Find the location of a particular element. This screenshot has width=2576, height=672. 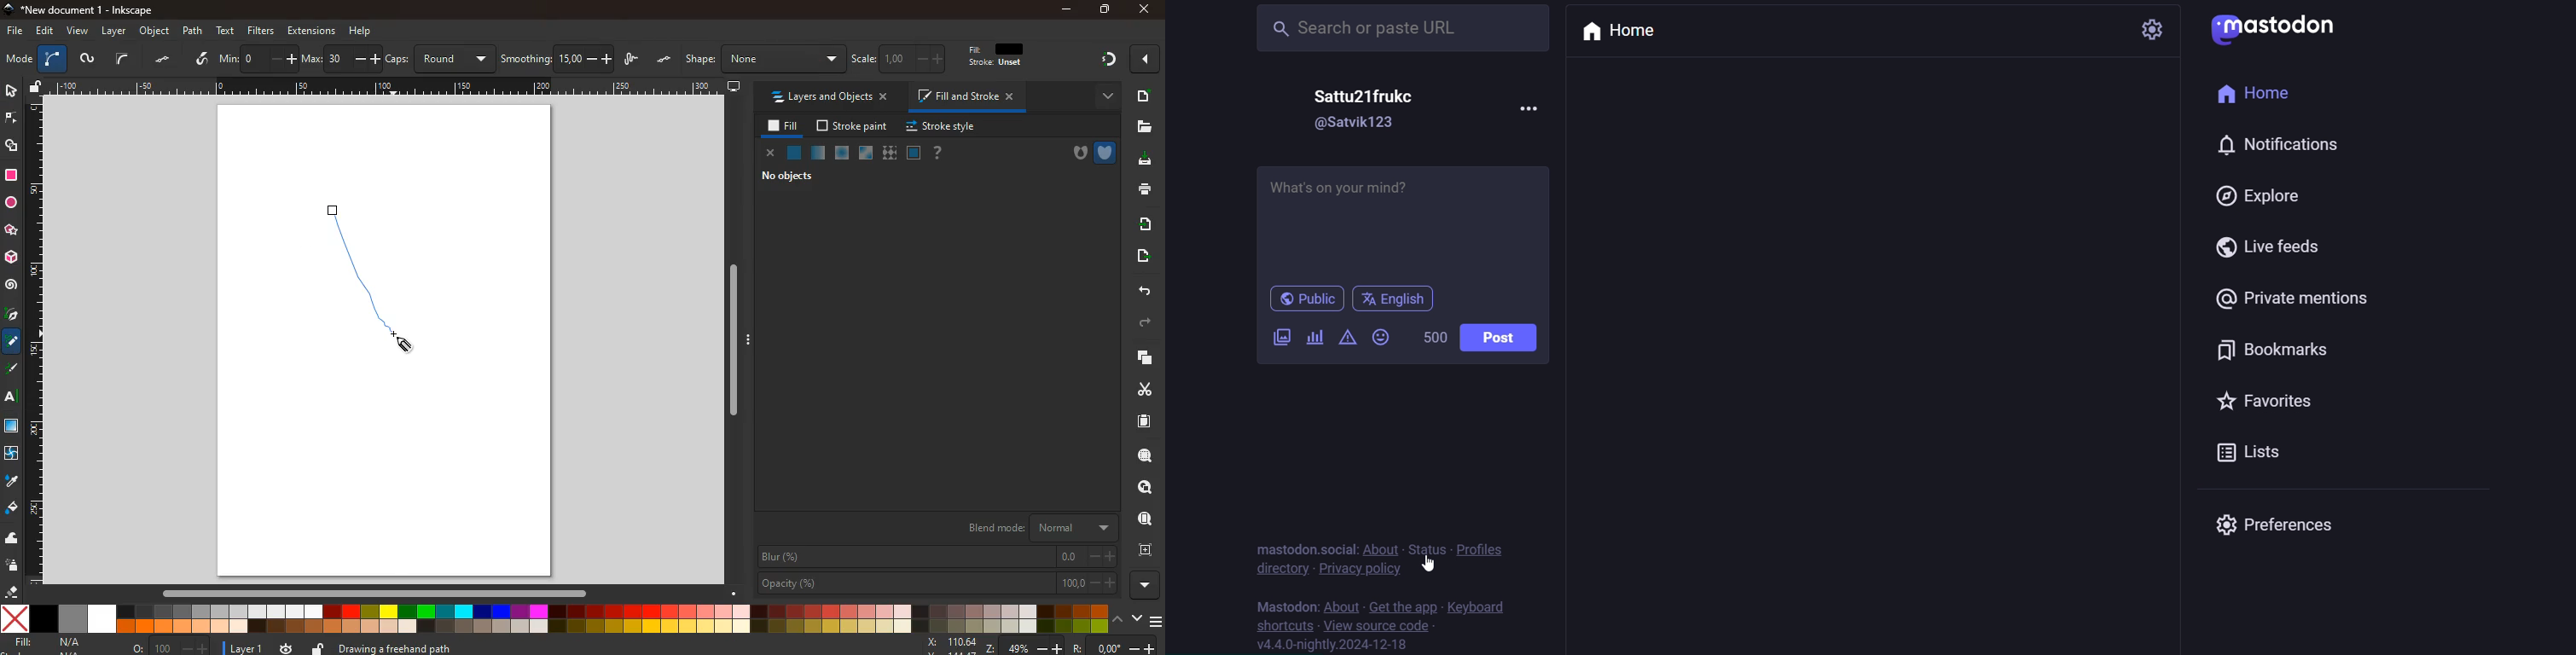

more is located at coordinates (1147, 59).